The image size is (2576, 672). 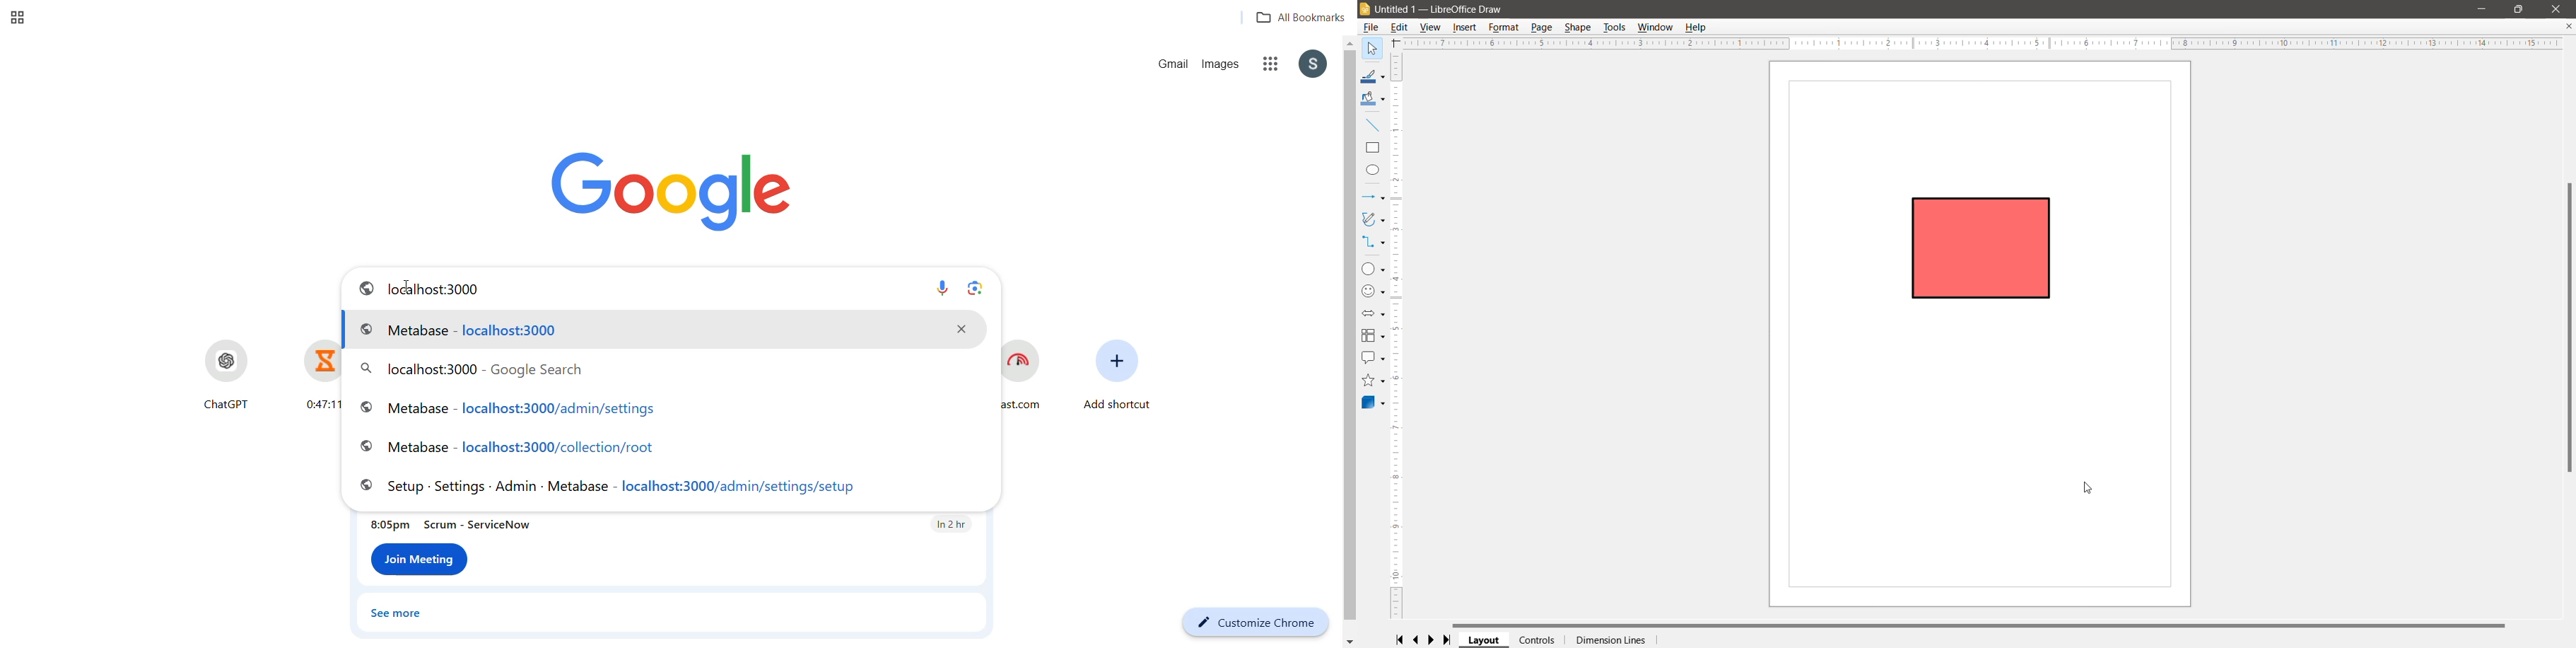 I want to click on Page, so click(x=1542, y=27).